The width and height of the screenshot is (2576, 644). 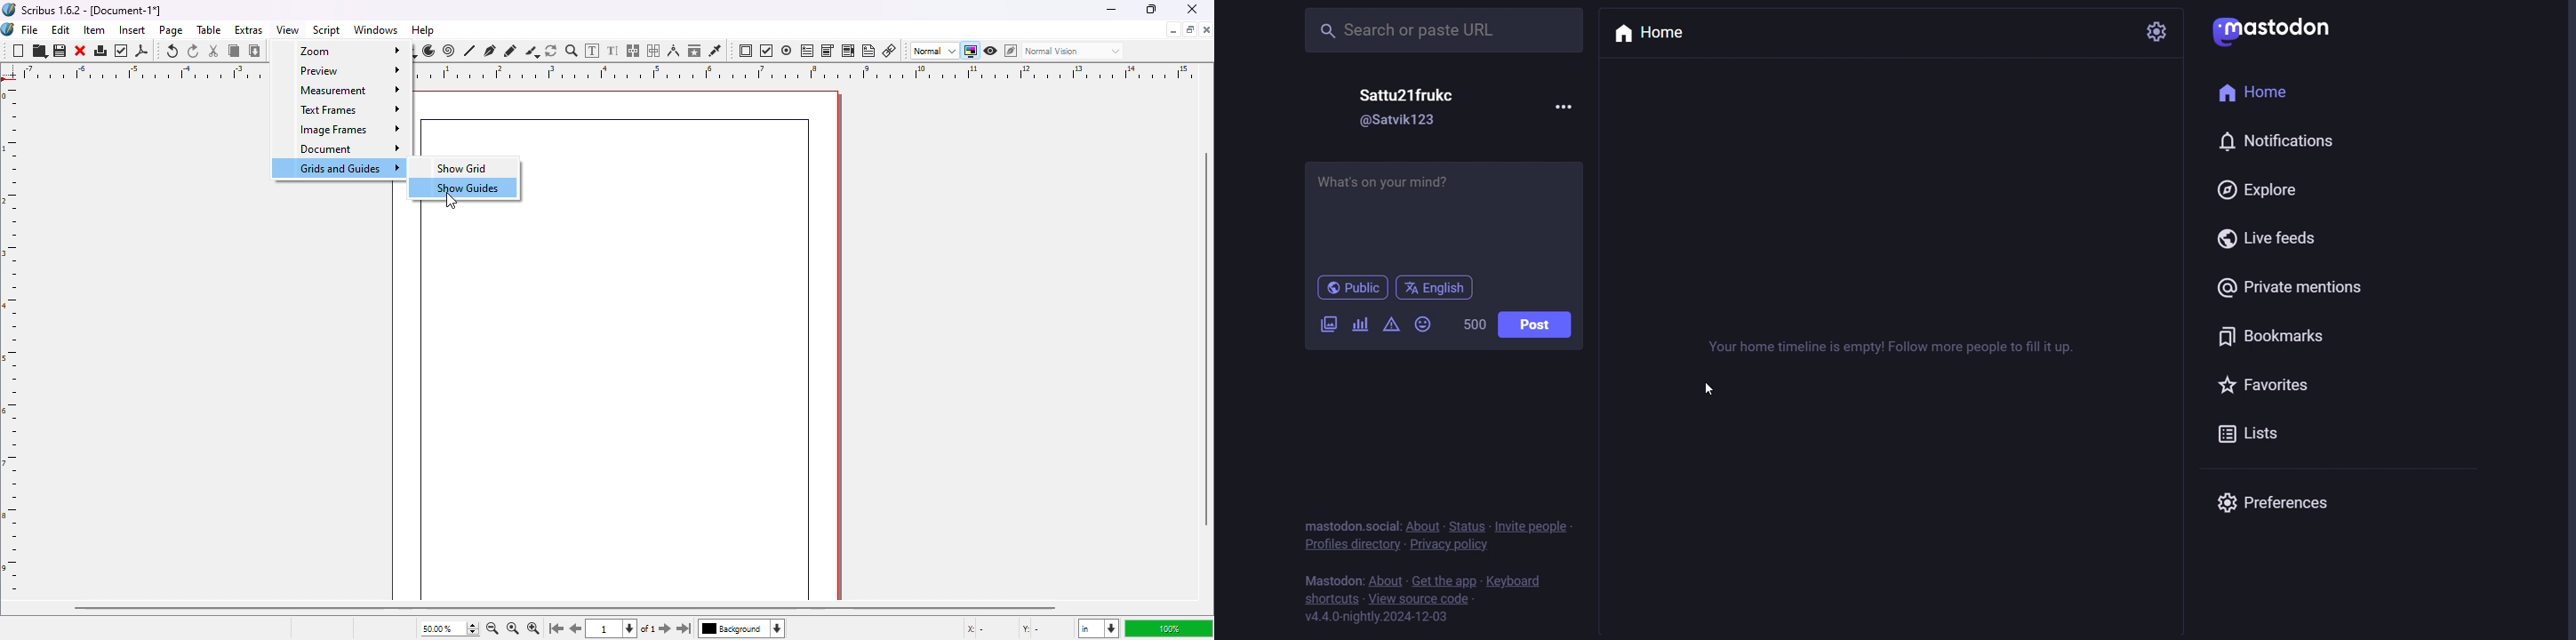 What do you see at coordinates (2150, 32) in the screenshot?
I see `setting` at bounding box center [2150, 32].